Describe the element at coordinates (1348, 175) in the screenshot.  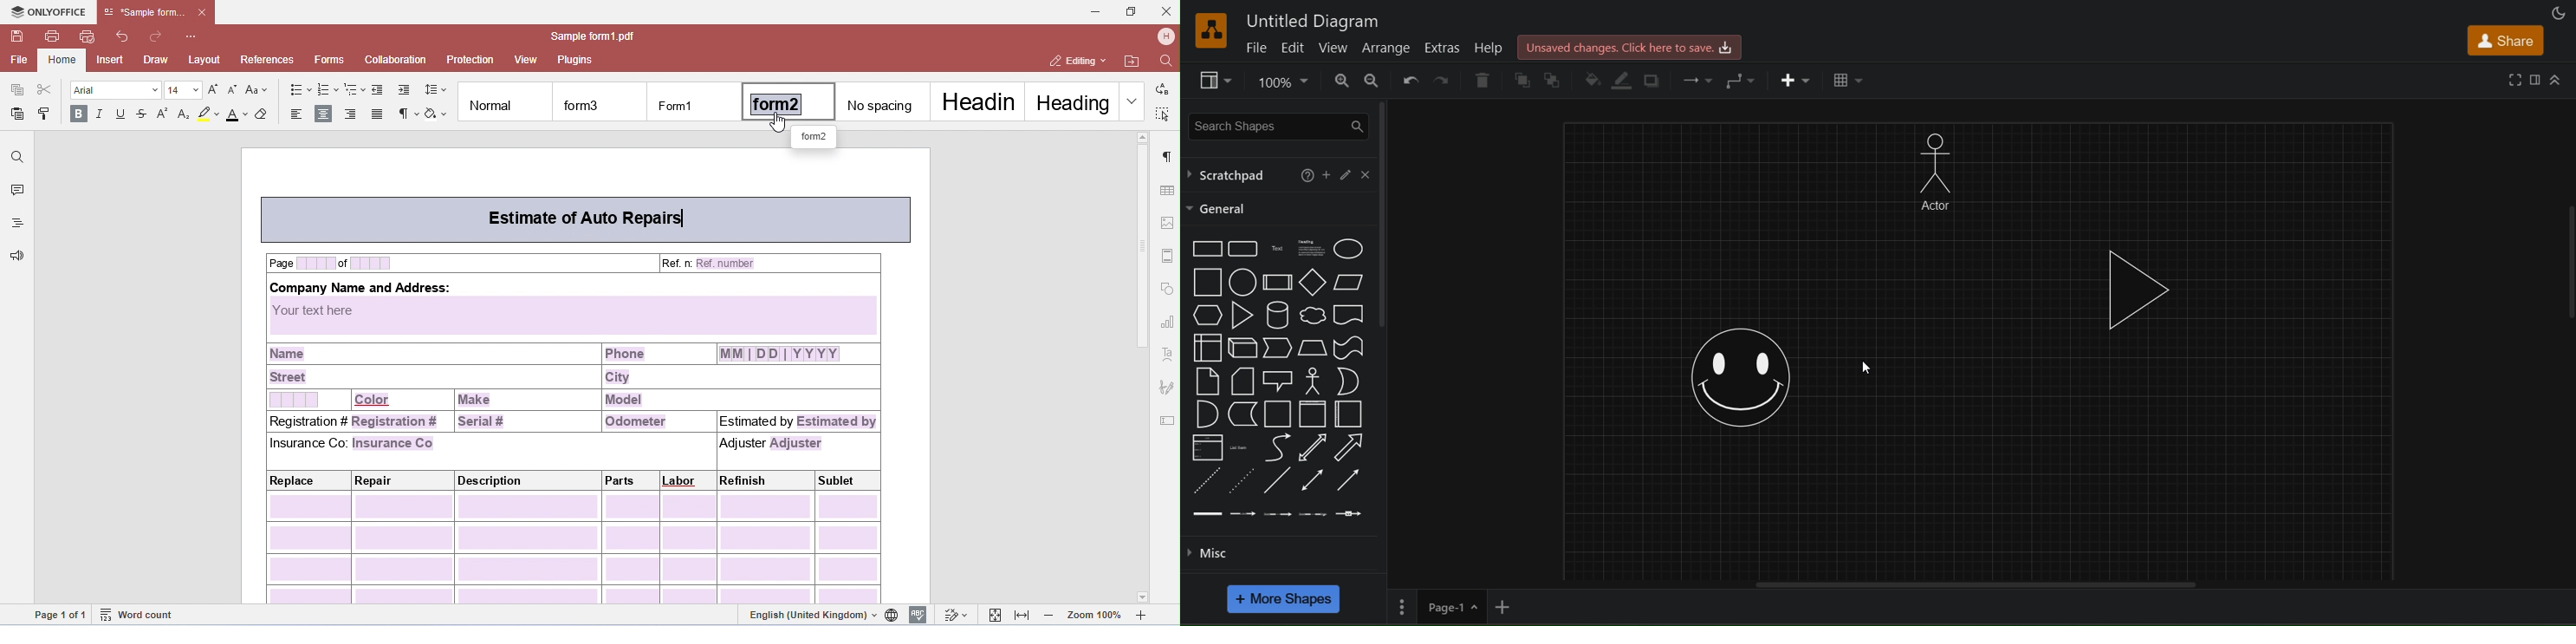
I see `edit` at that location.